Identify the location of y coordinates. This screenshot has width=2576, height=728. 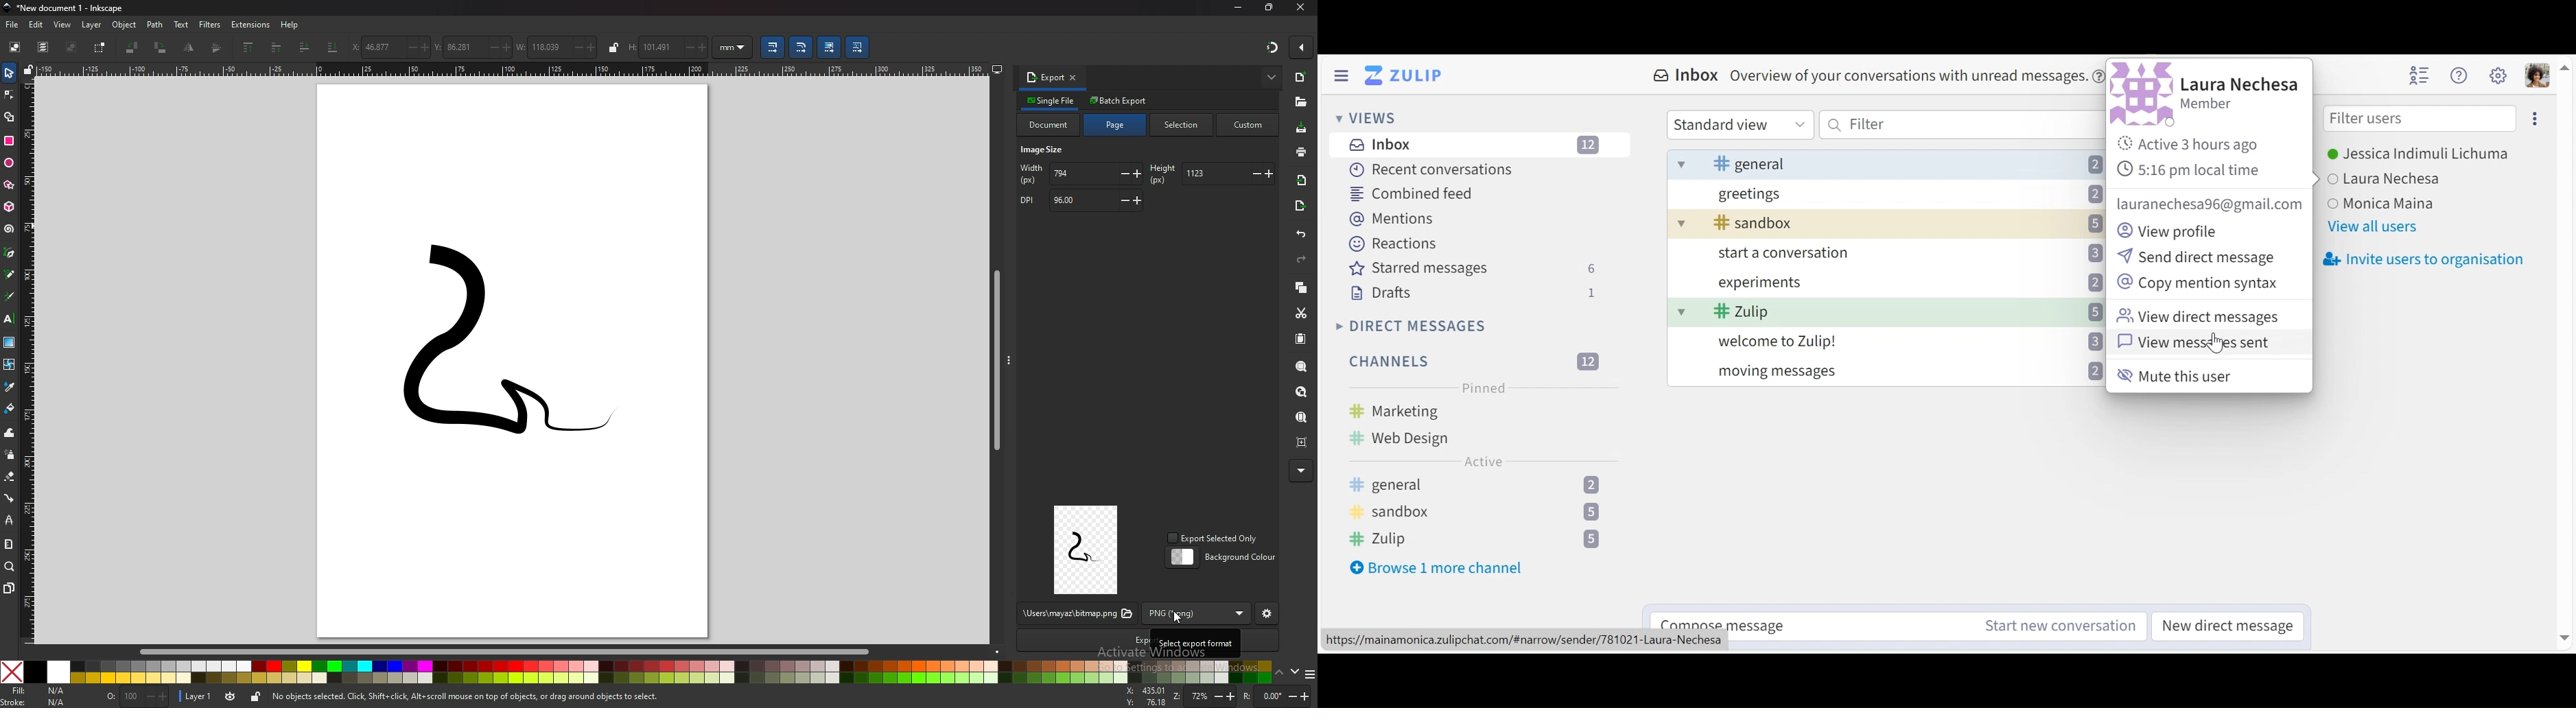
(473, 47).